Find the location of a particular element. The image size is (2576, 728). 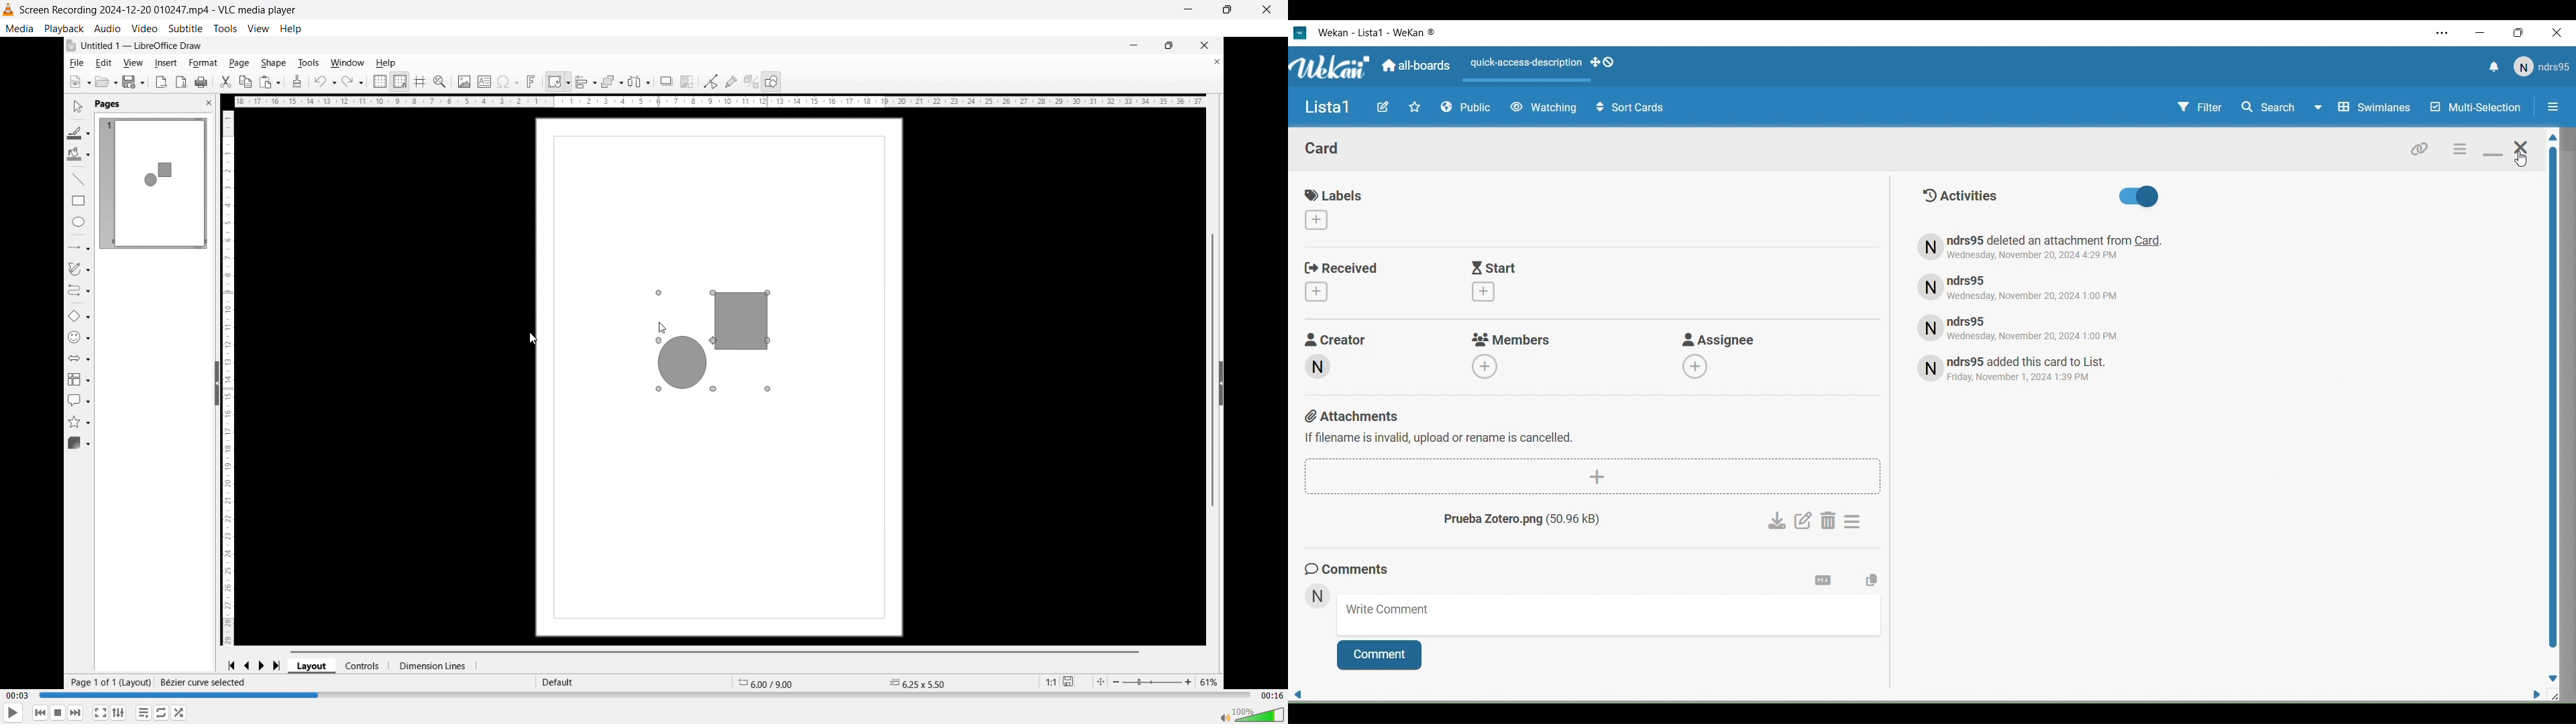

forward or next media  is located at coordinates (75, 713).